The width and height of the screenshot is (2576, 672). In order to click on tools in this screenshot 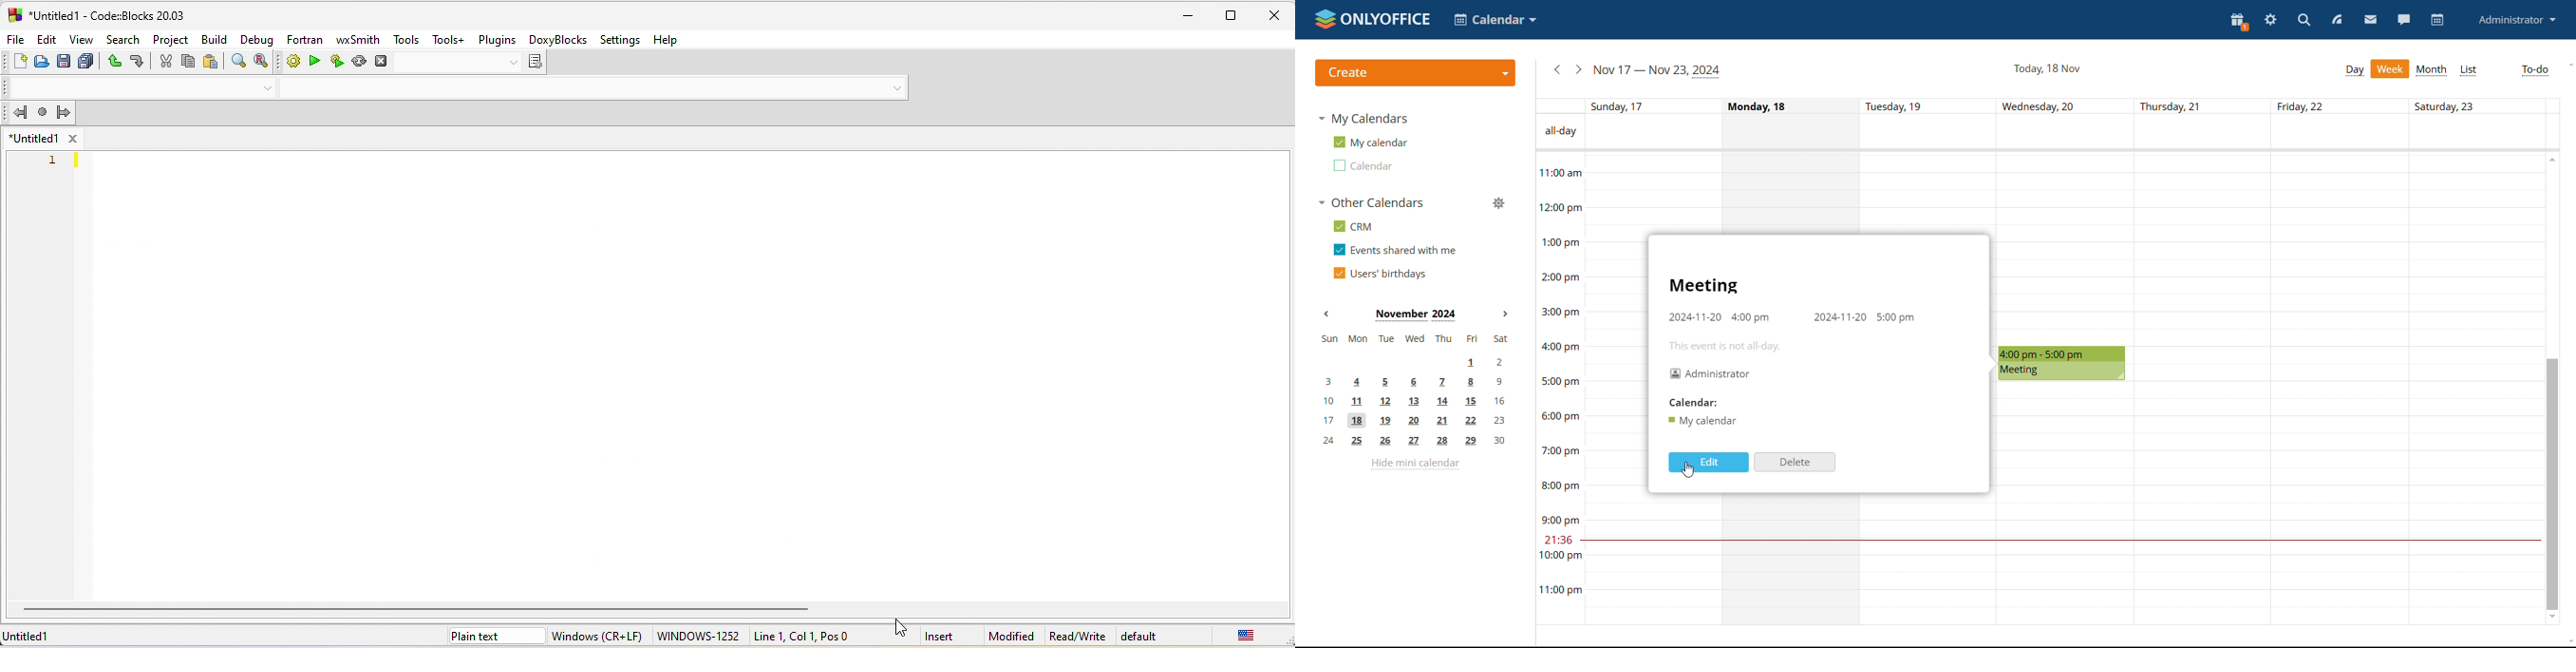, I will do `click(405, 39)`.